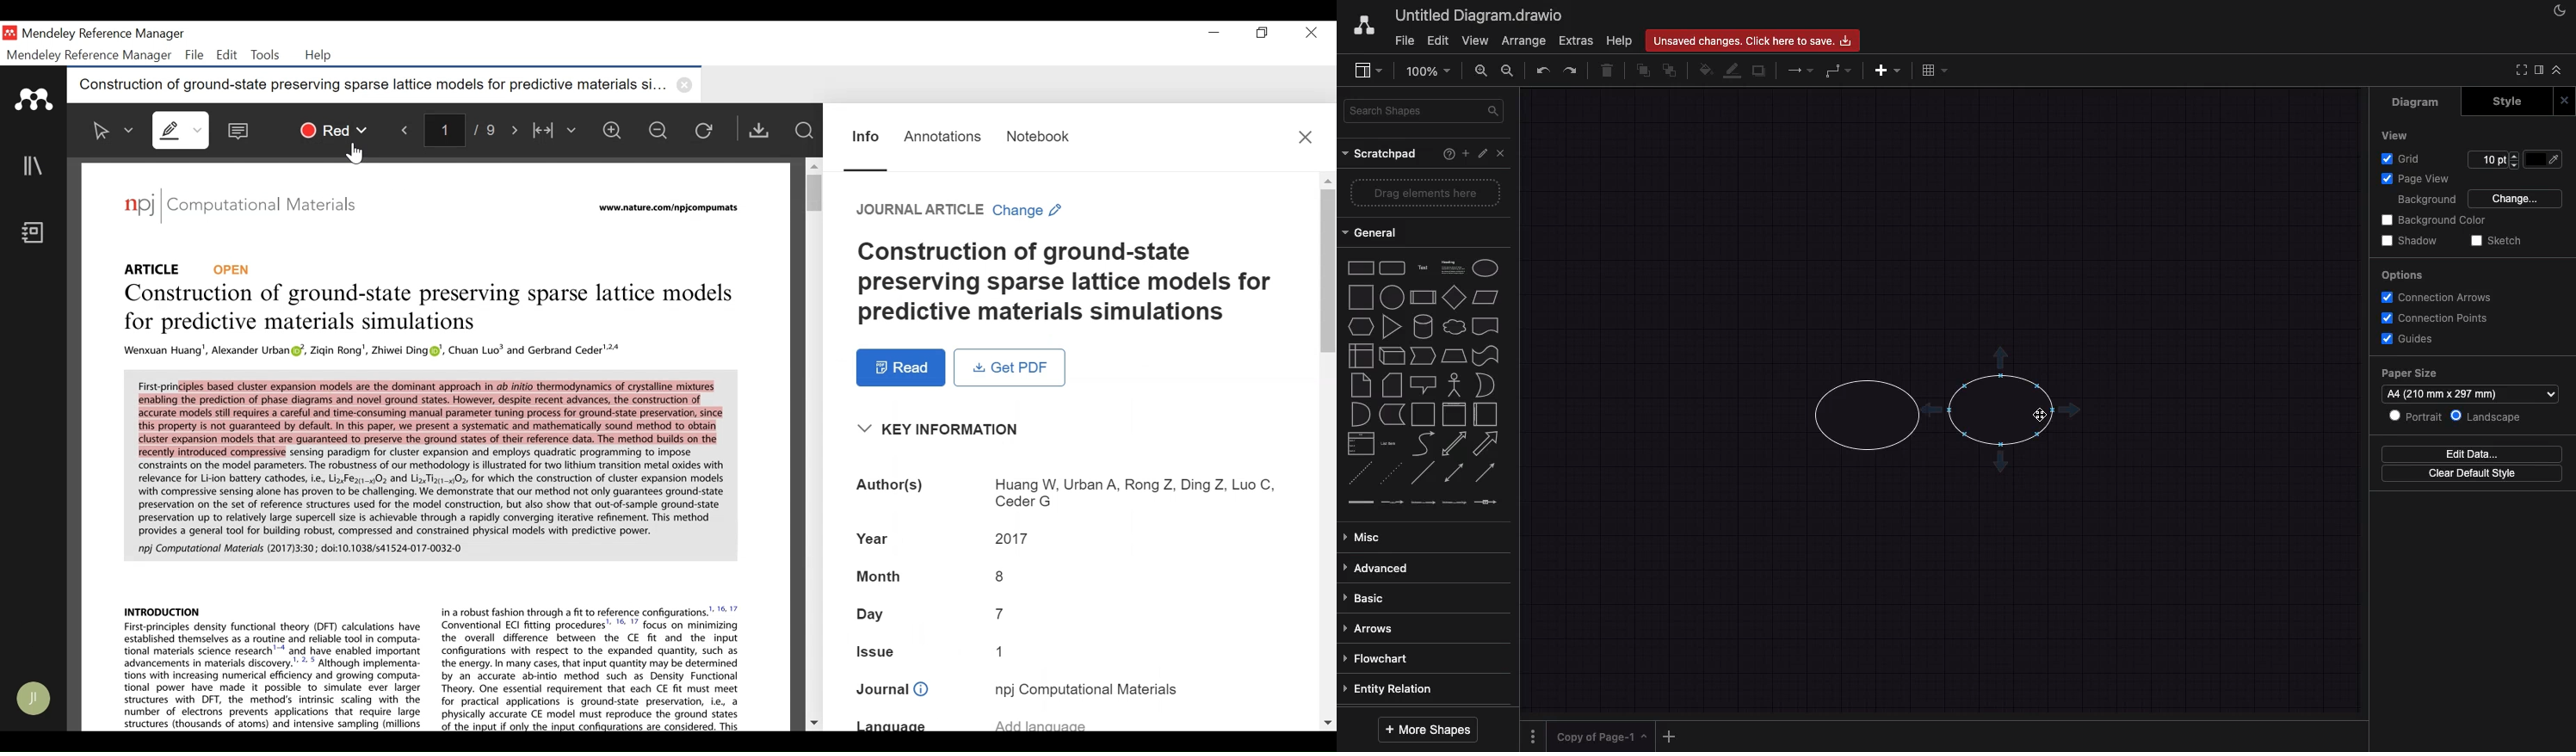 Image resolution: width=2576 pixels, height=756 pixels. I want to click on insert, so click(1887, 70).